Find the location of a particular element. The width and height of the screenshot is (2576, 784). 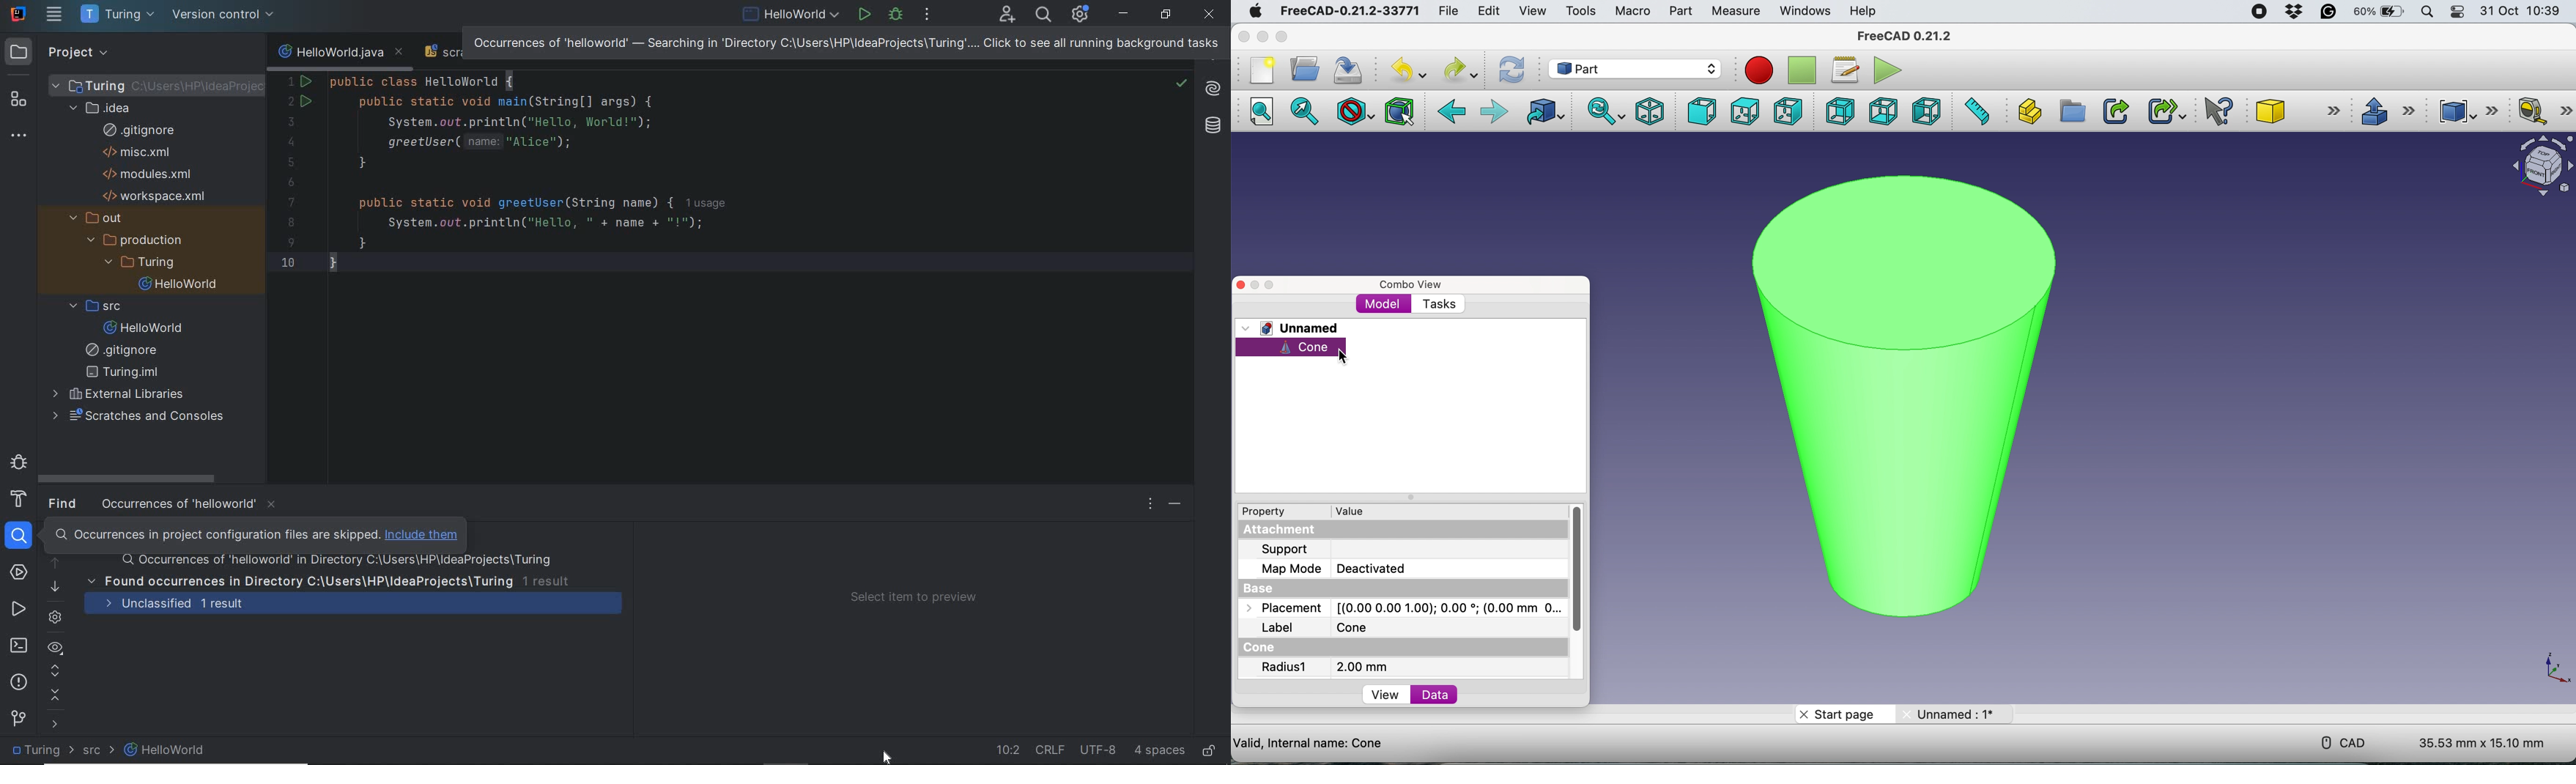

map mode: Deactivated is located at coordinates (1345, 568).